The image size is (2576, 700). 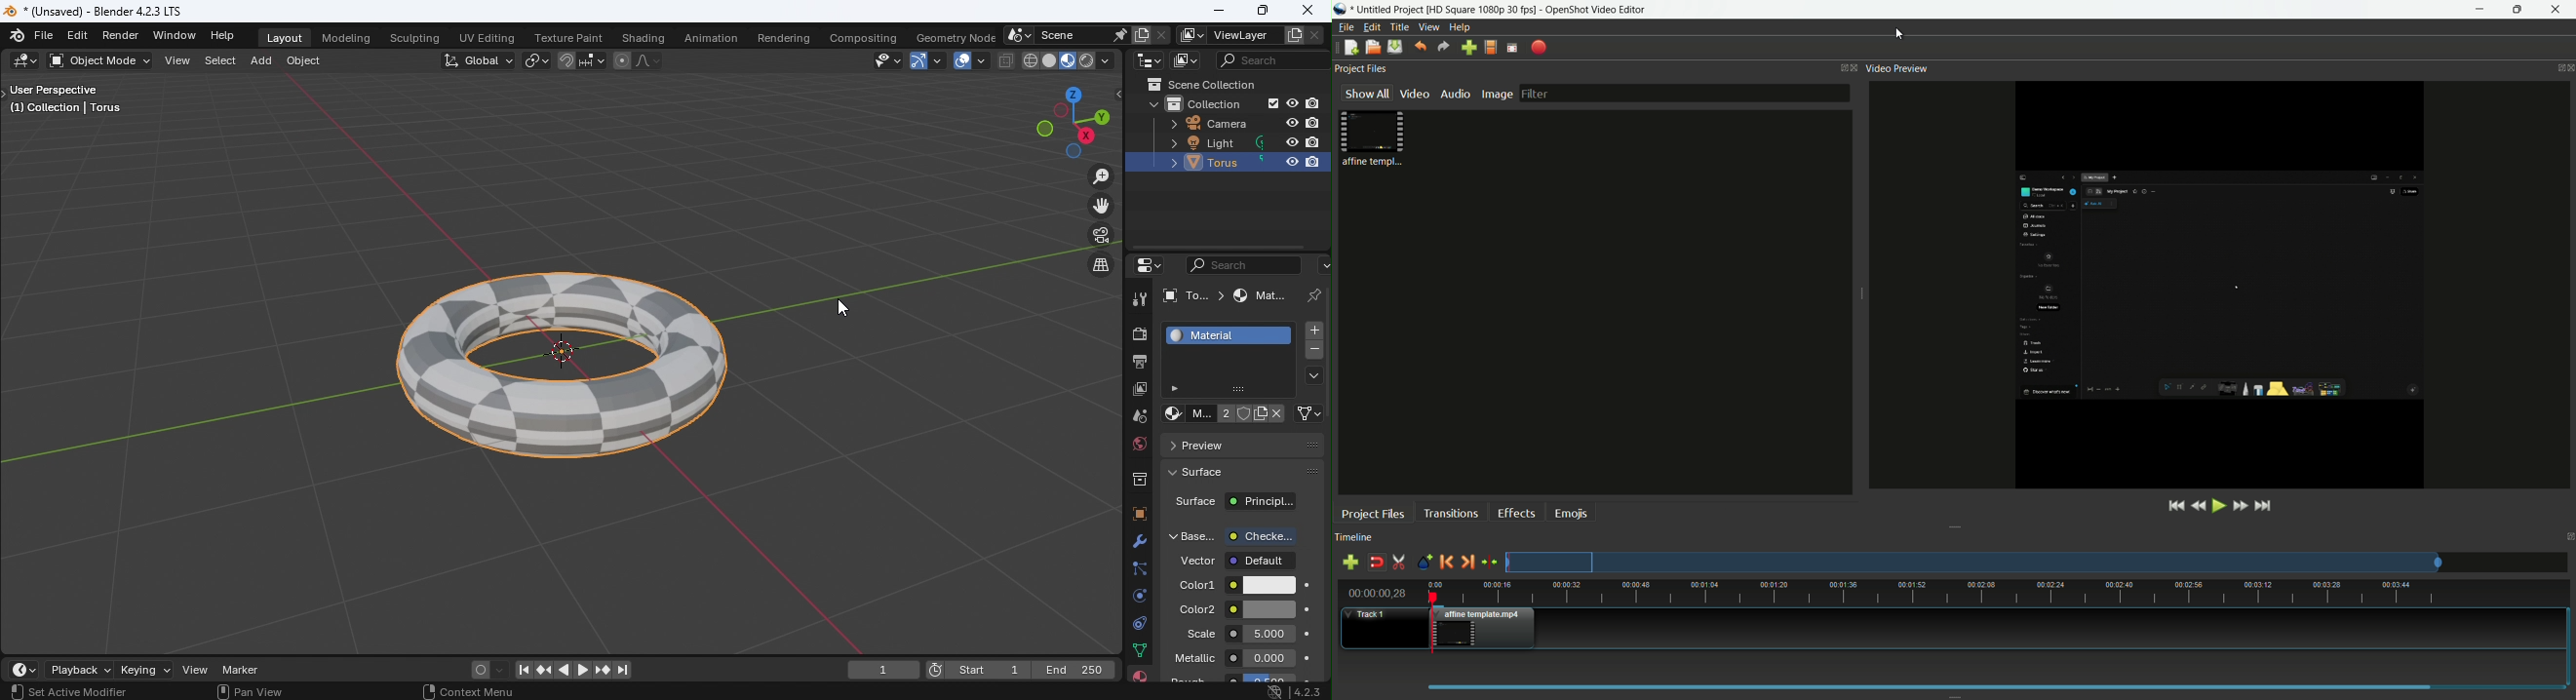 What do you see at coordinates (1415, 94) in the screenshot?
I see `video` at bounding box center [1415, 94].